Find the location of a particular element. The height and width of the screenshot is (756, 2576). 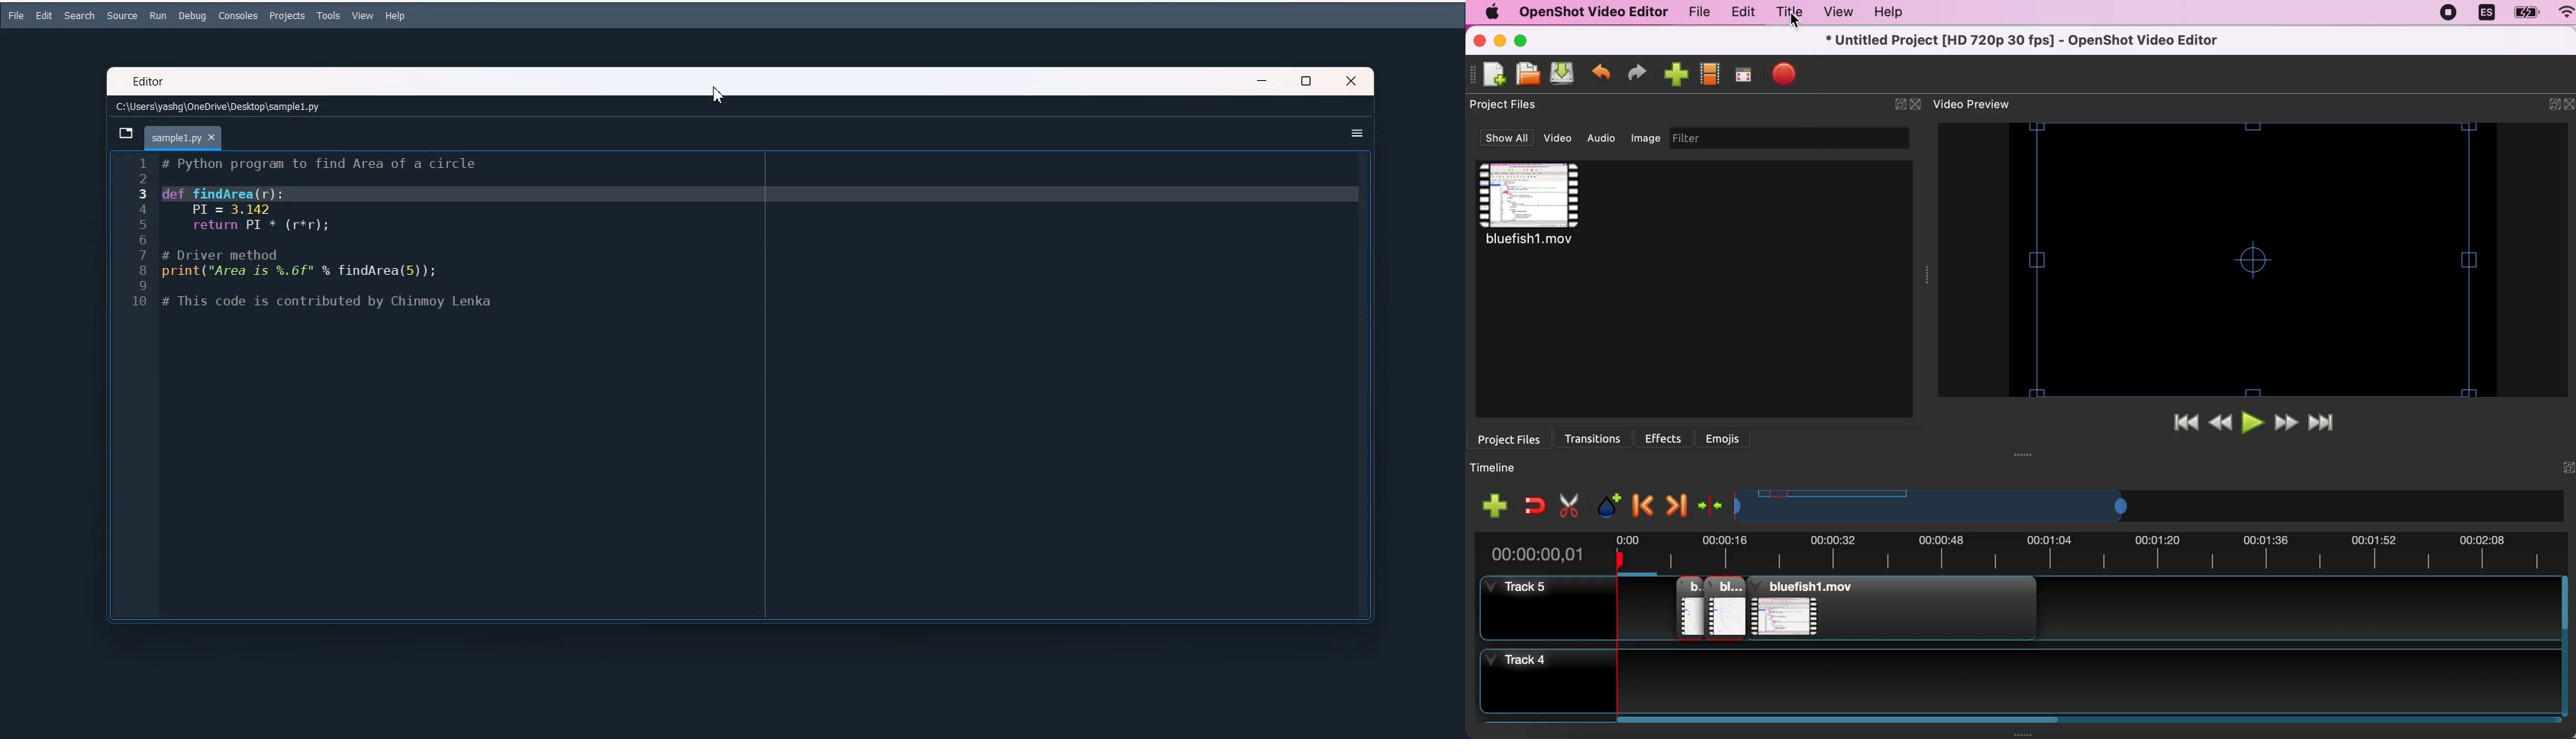

File Path address is located at coordinates (218, 108).